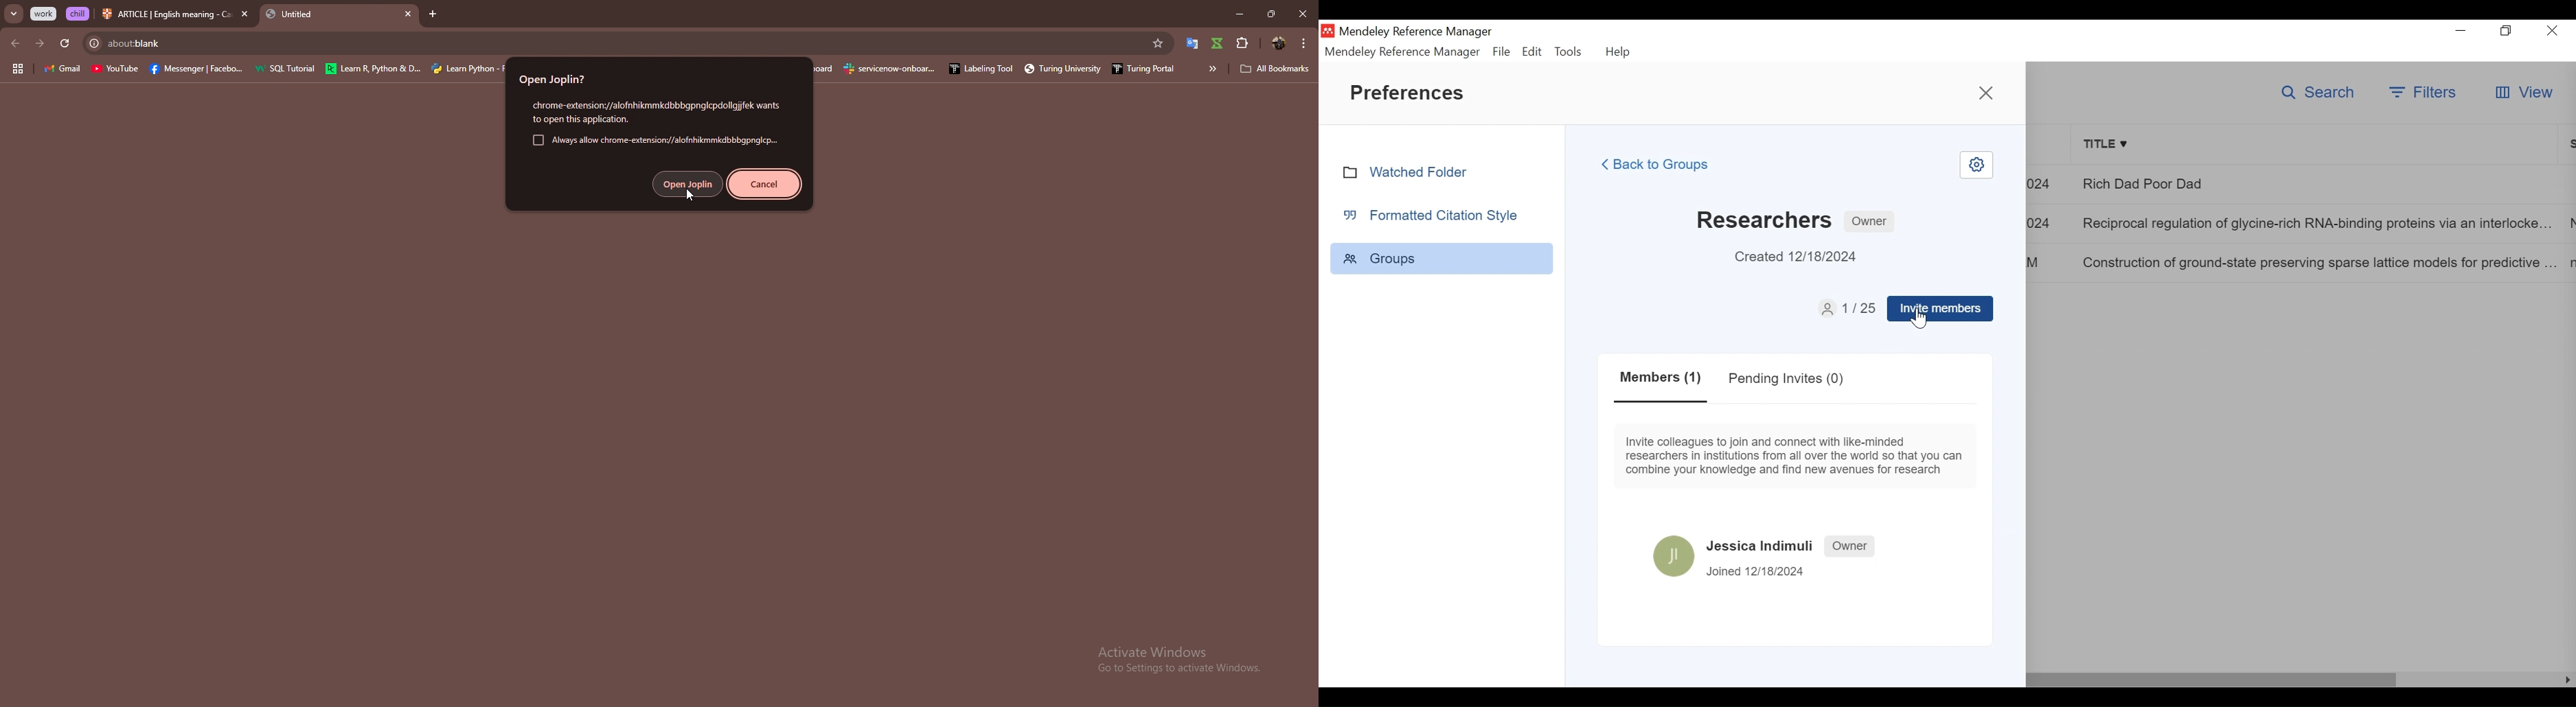 The height and width of the screenshot is (728, 2576). Describe the element at coordinates (560, 78) in the screenshot. I see `open joplin?` at that location.